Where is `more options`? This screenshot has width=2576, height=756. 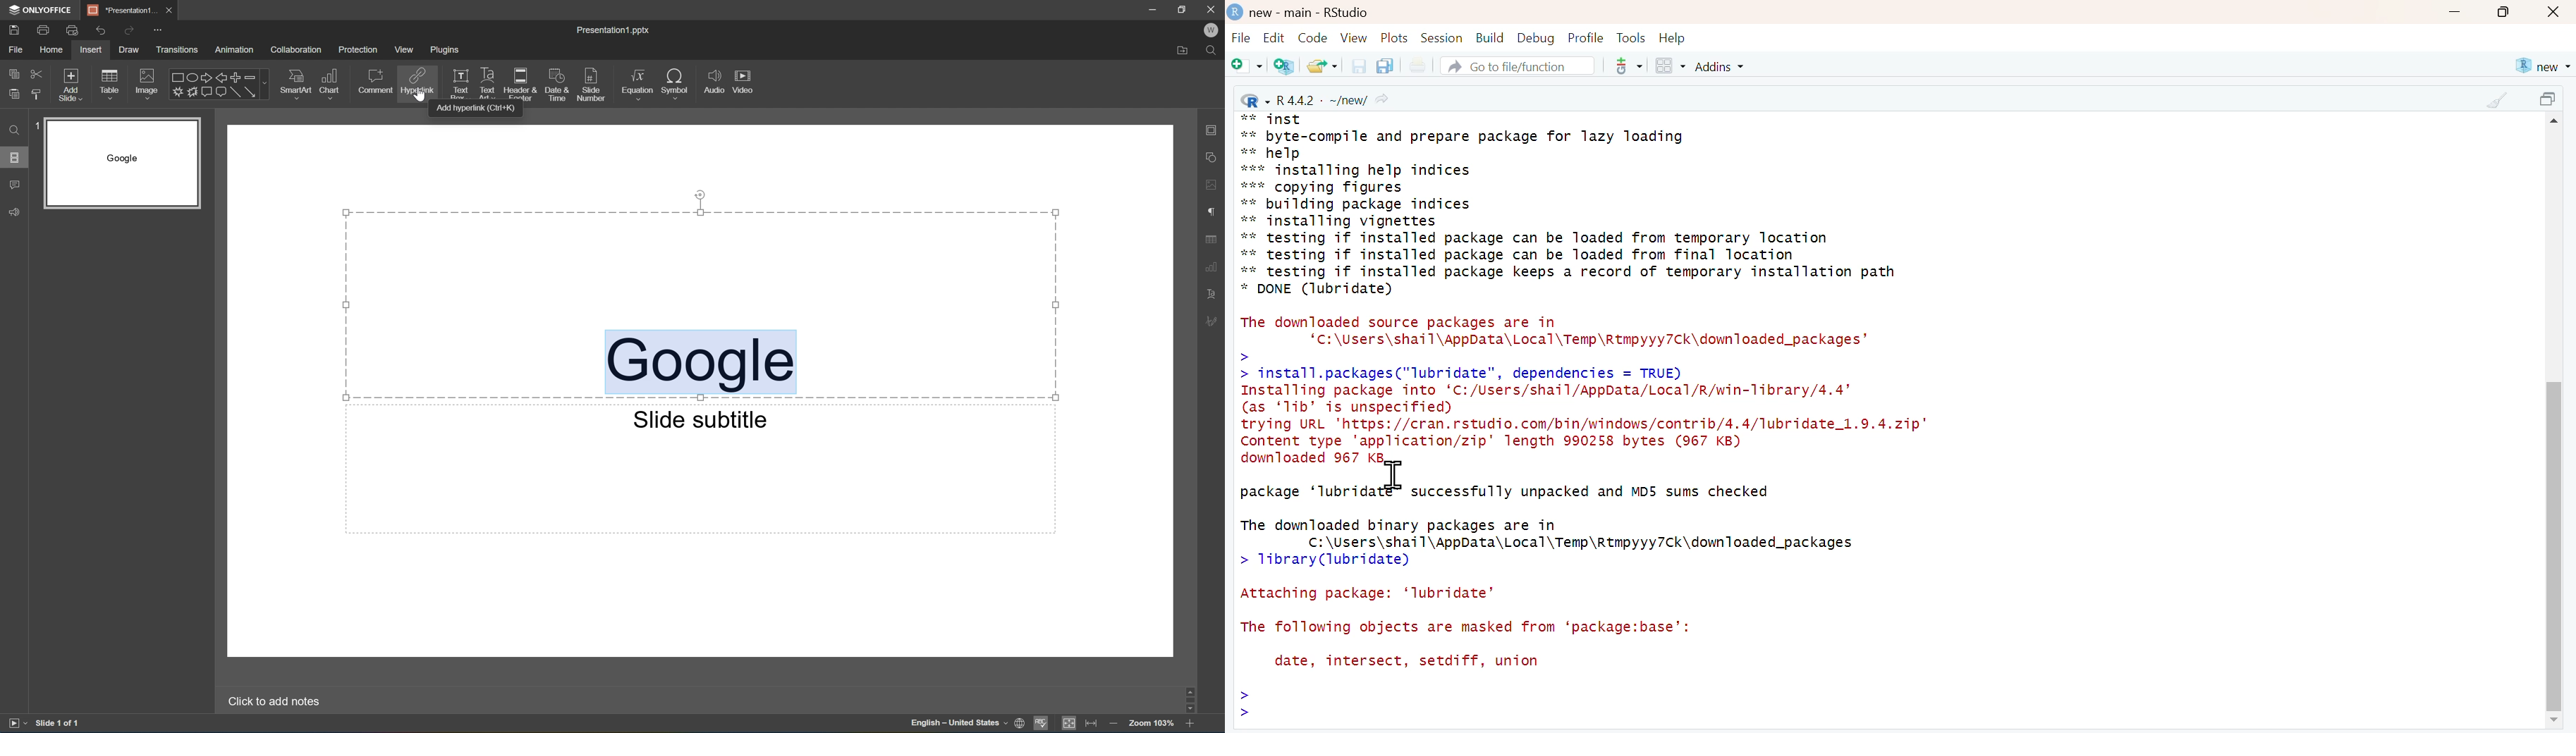
more options is located at coordinates (1624, 66).